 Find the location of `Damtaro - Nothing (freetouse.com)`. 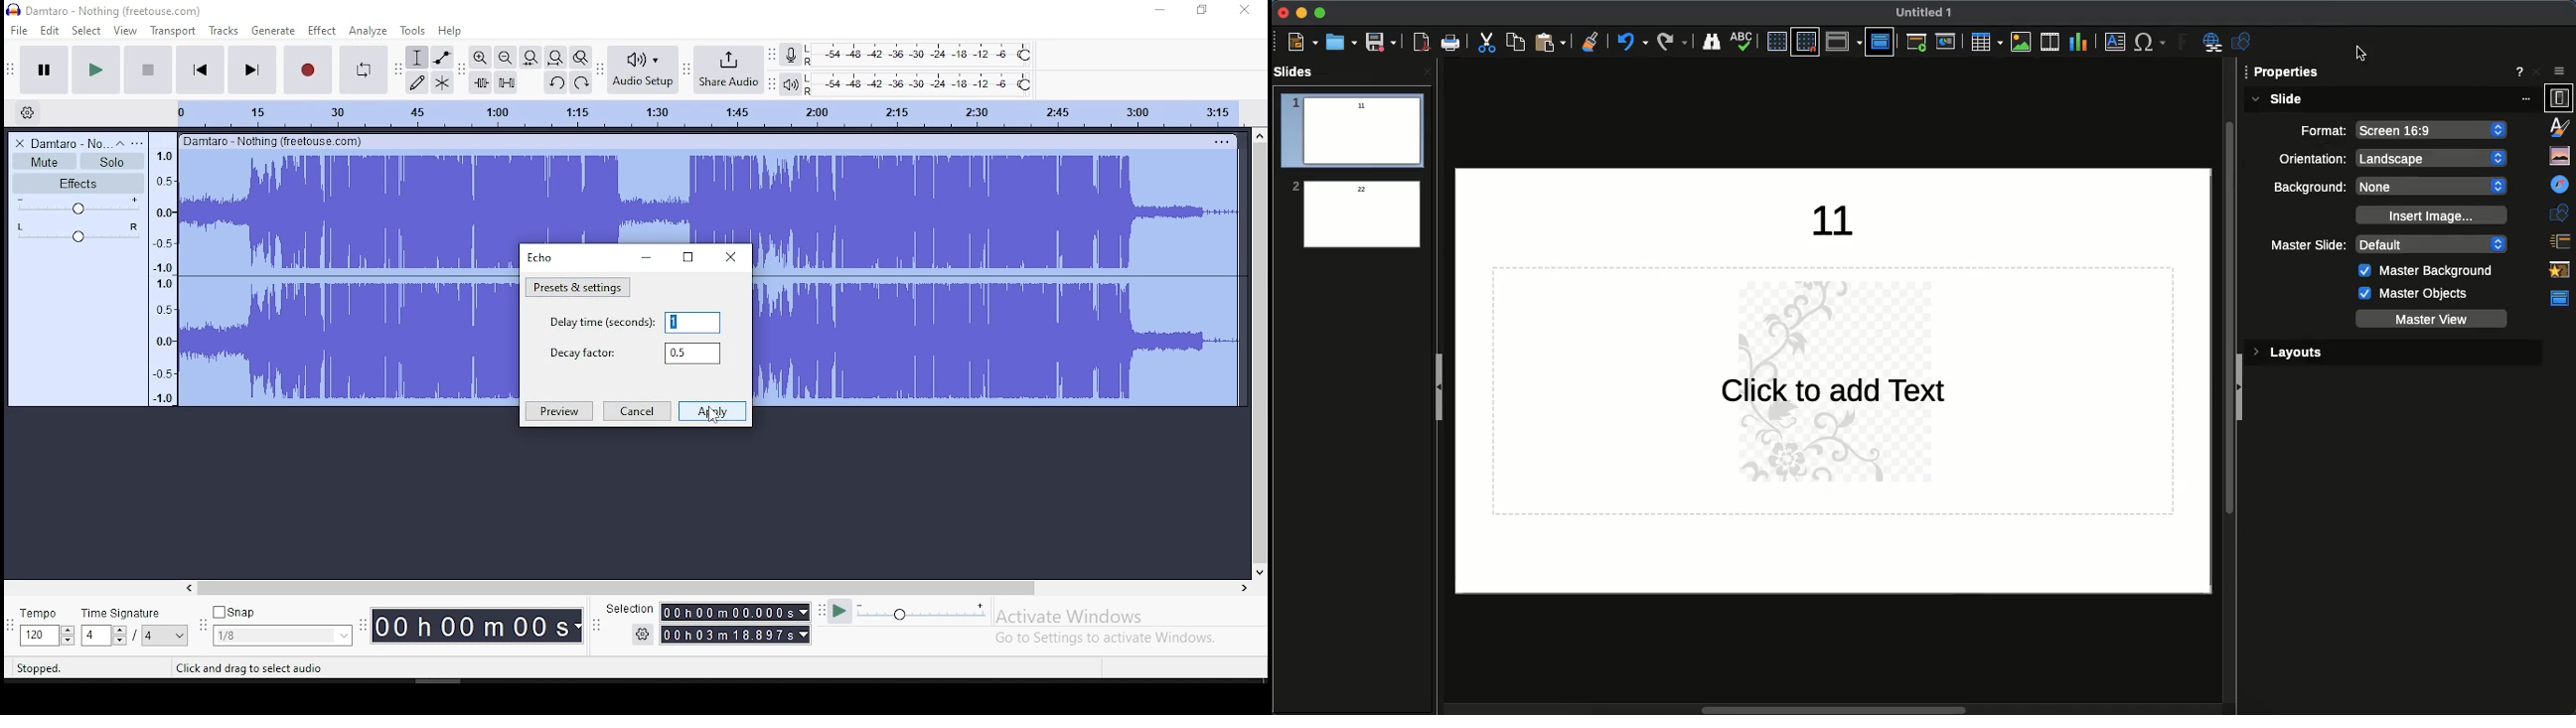

Damtaro - Nothing (freetouse.com) is located at coordinates (103, 11).